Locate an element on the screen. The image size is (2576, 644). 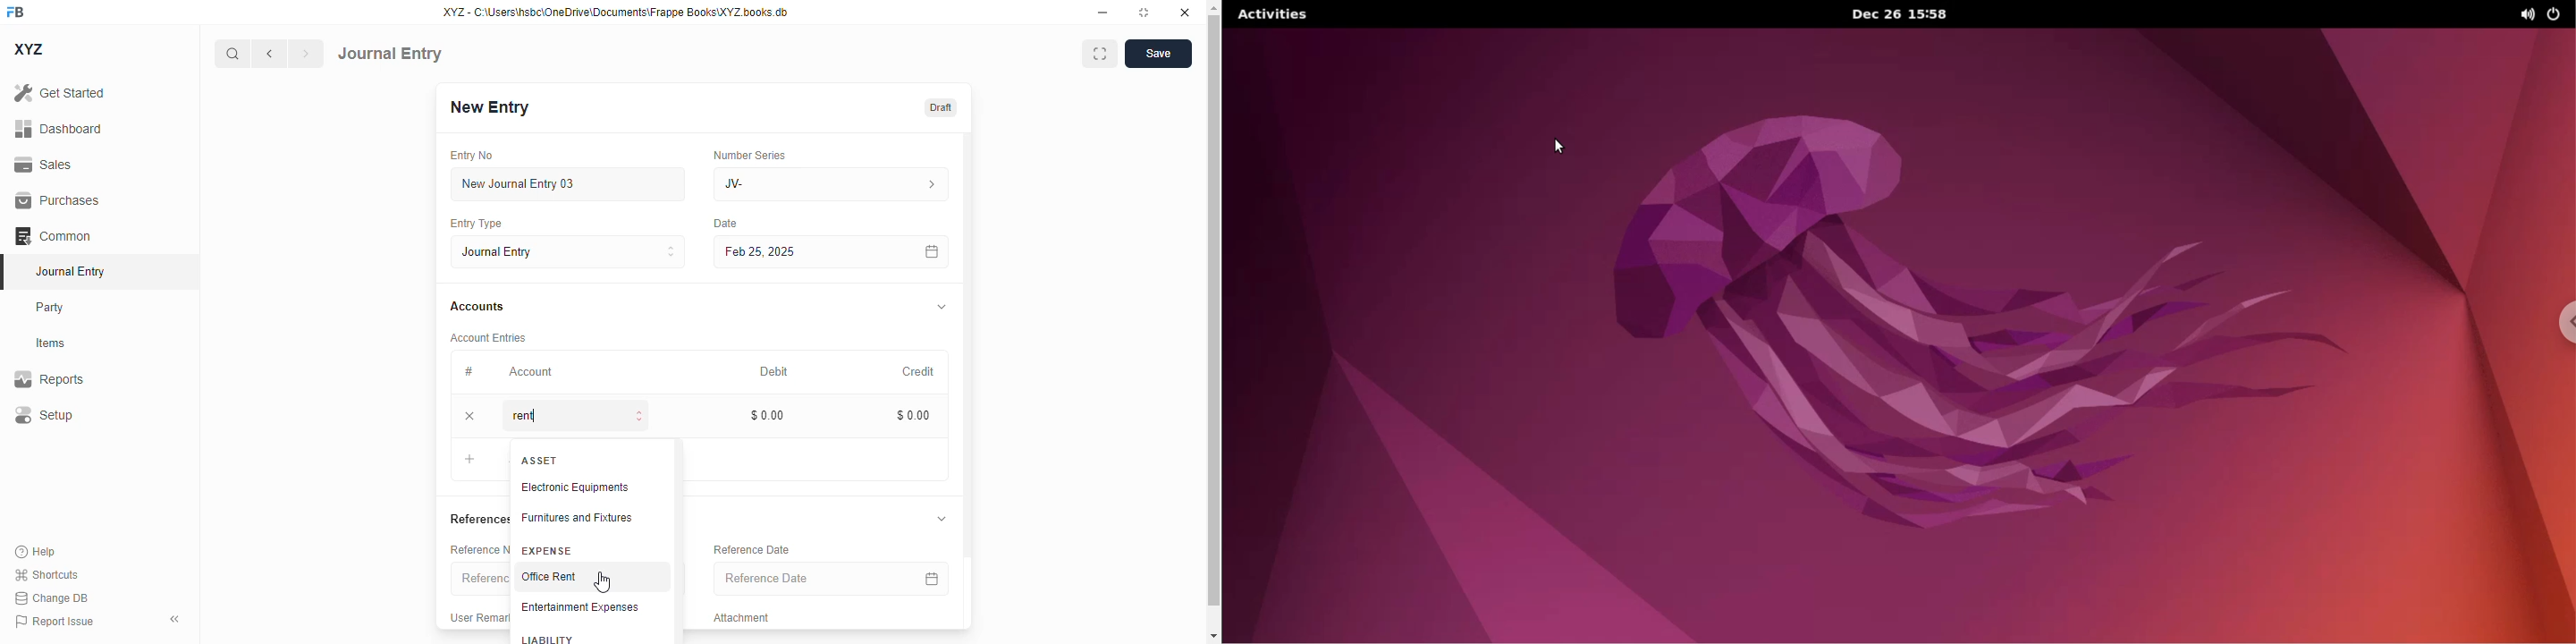
toggle expand/collapse is located at coordinates (942, 308).